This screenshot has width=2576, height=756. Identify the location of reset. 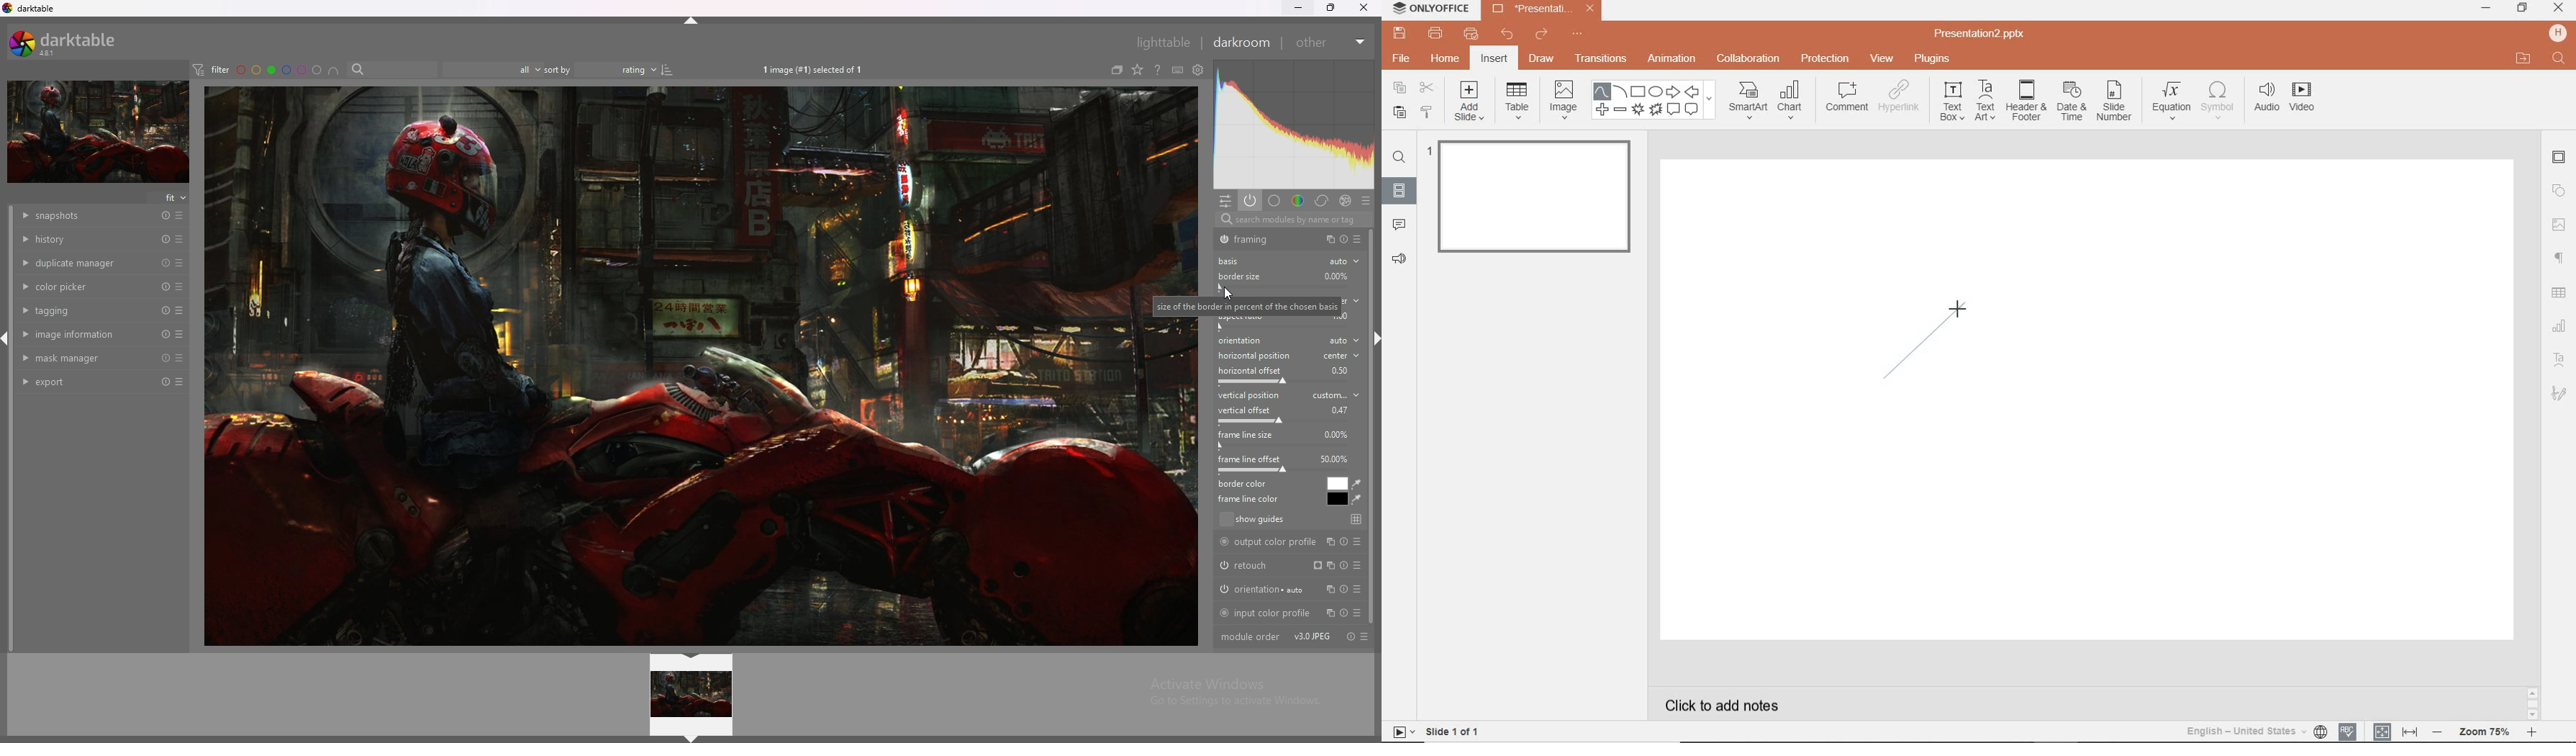
(165, 263).